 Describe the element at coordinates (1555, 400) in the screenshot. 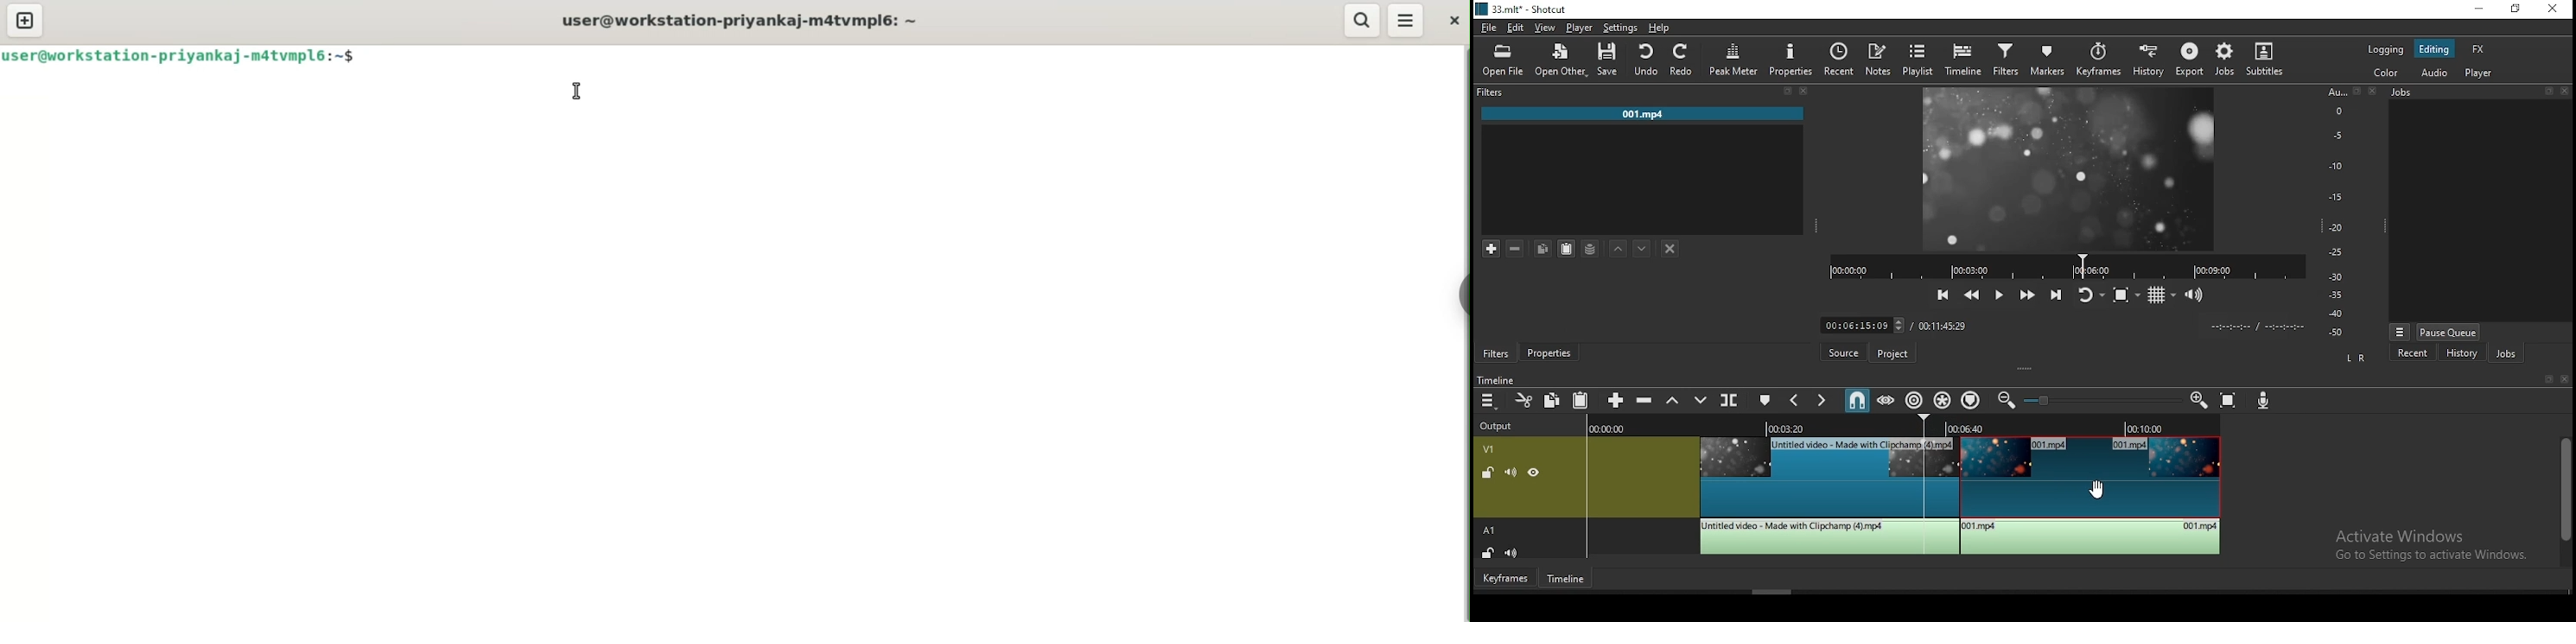

I see `copy` at that location.